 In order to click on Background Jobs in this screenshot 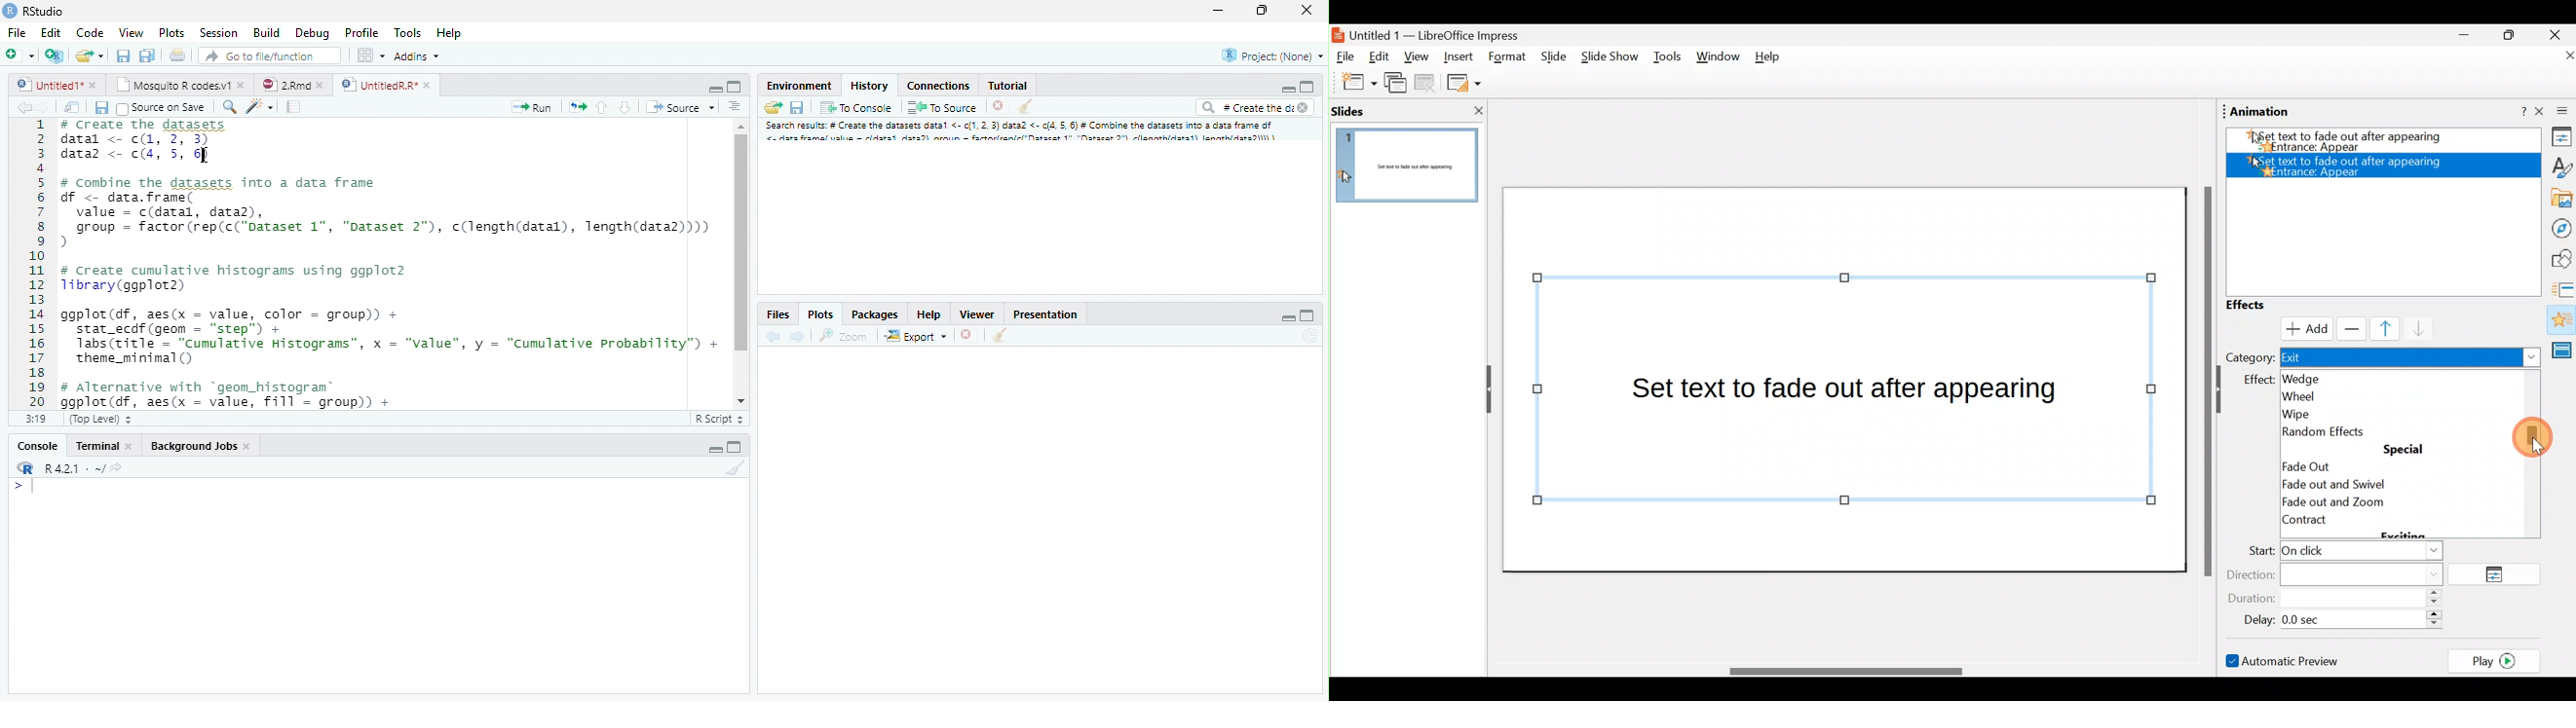, I will do `click(202, 446)`.